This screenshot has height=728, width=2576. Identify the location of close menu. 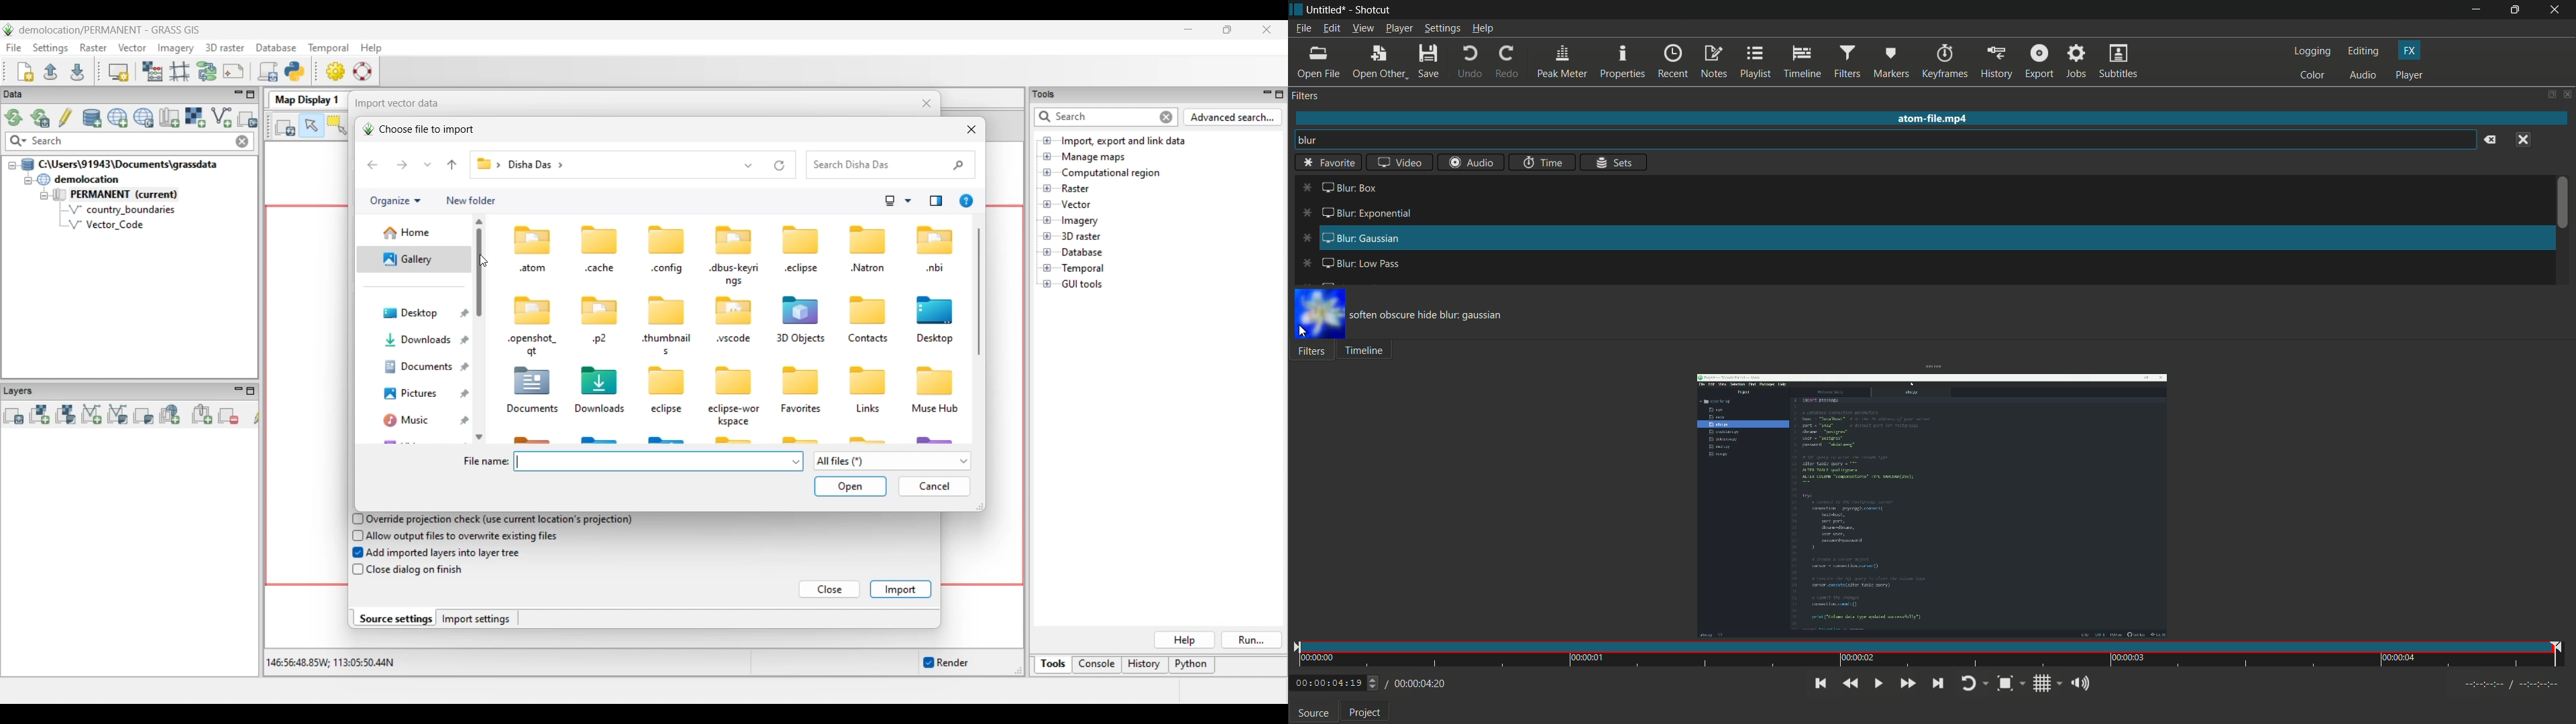
(2524, 139).